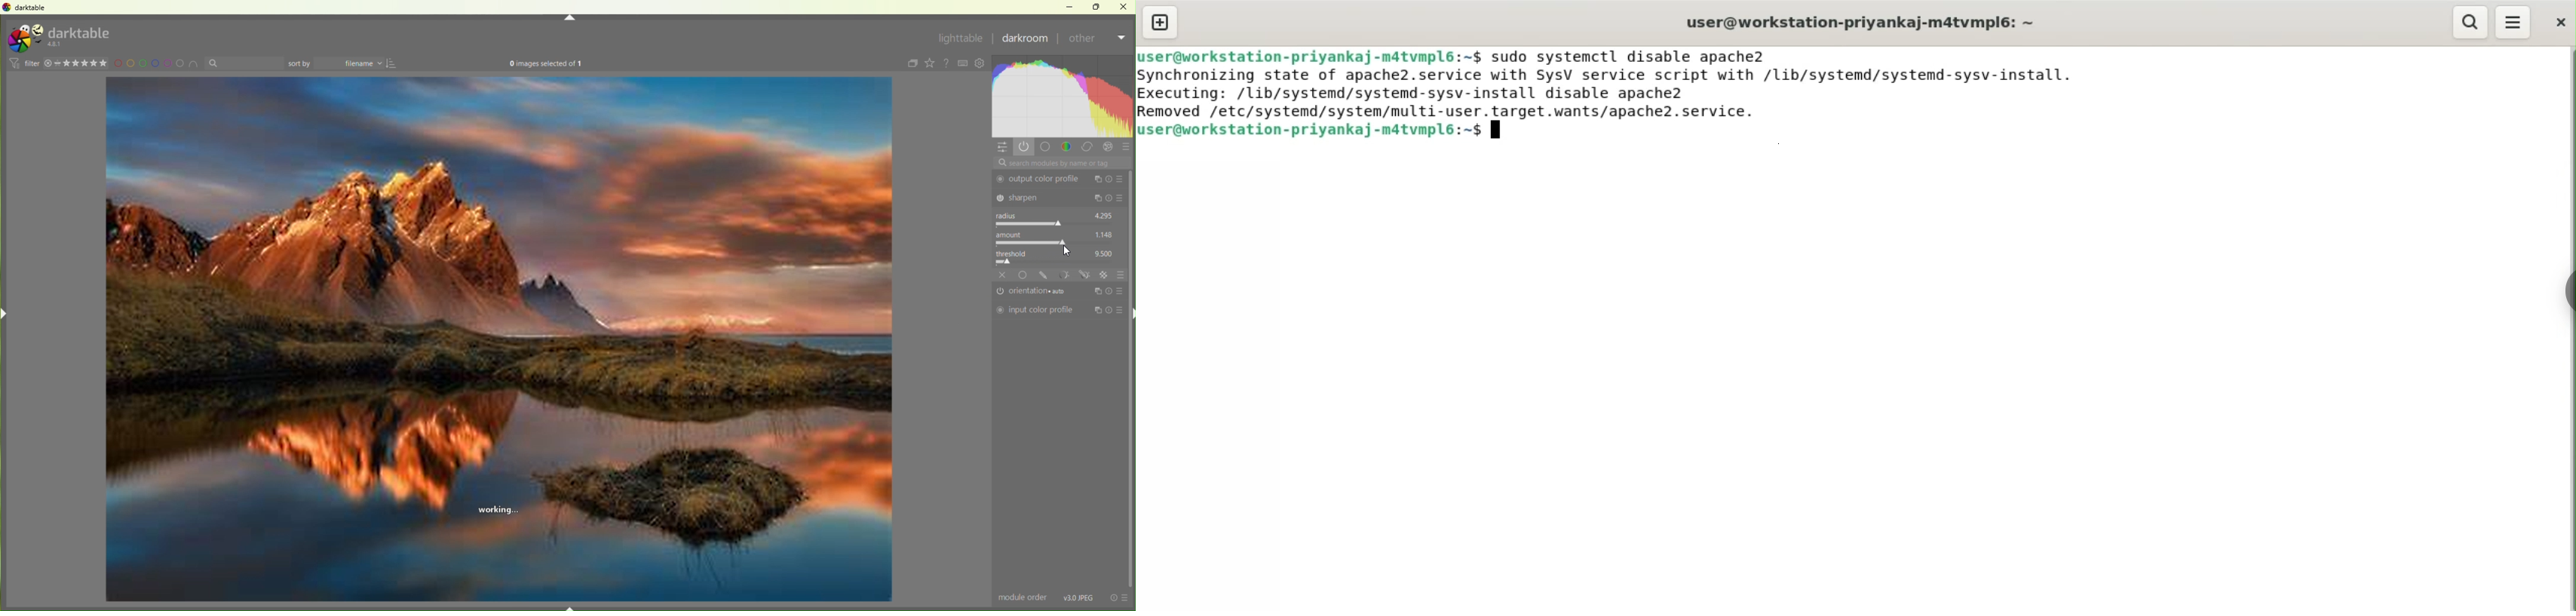  Describe the element at coordinates (1026, 40) in the screenshot. I see `Darkroom` at that location.